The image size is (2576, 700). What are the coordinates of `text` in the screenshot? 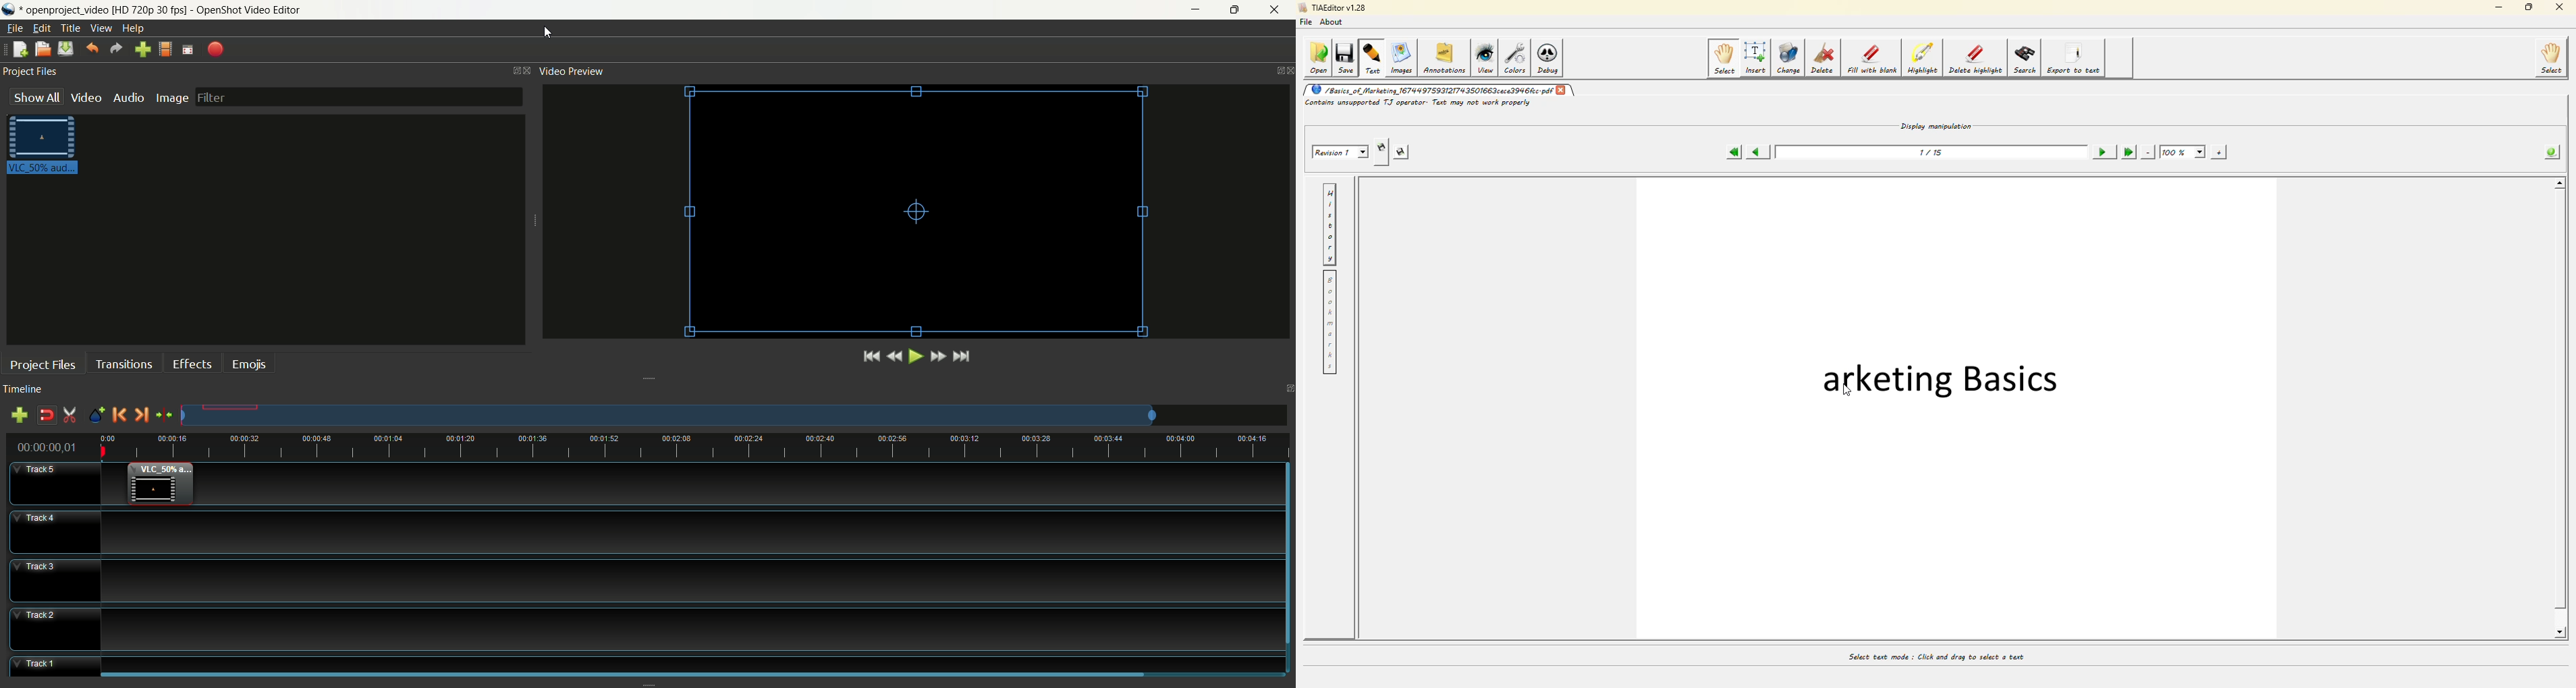 It's located at (1372, 56).